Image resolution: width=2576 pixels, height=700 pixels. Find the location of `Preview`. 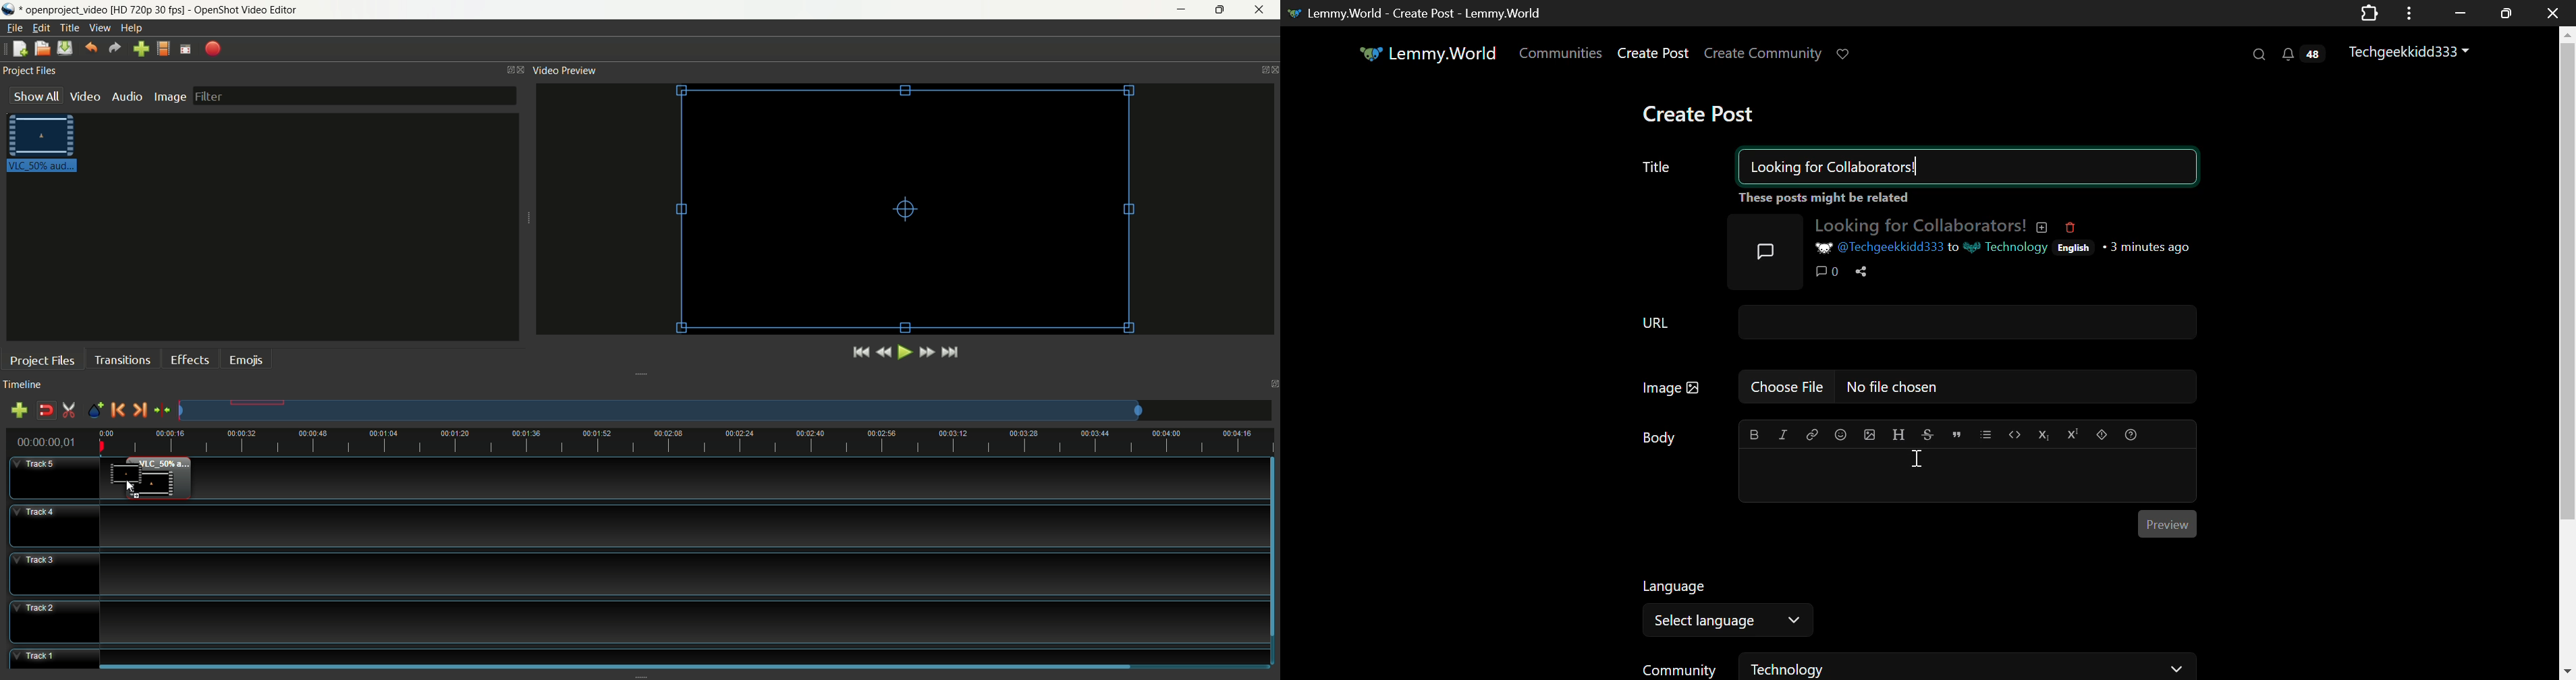

Preview is located at coordinates (2167, 525).